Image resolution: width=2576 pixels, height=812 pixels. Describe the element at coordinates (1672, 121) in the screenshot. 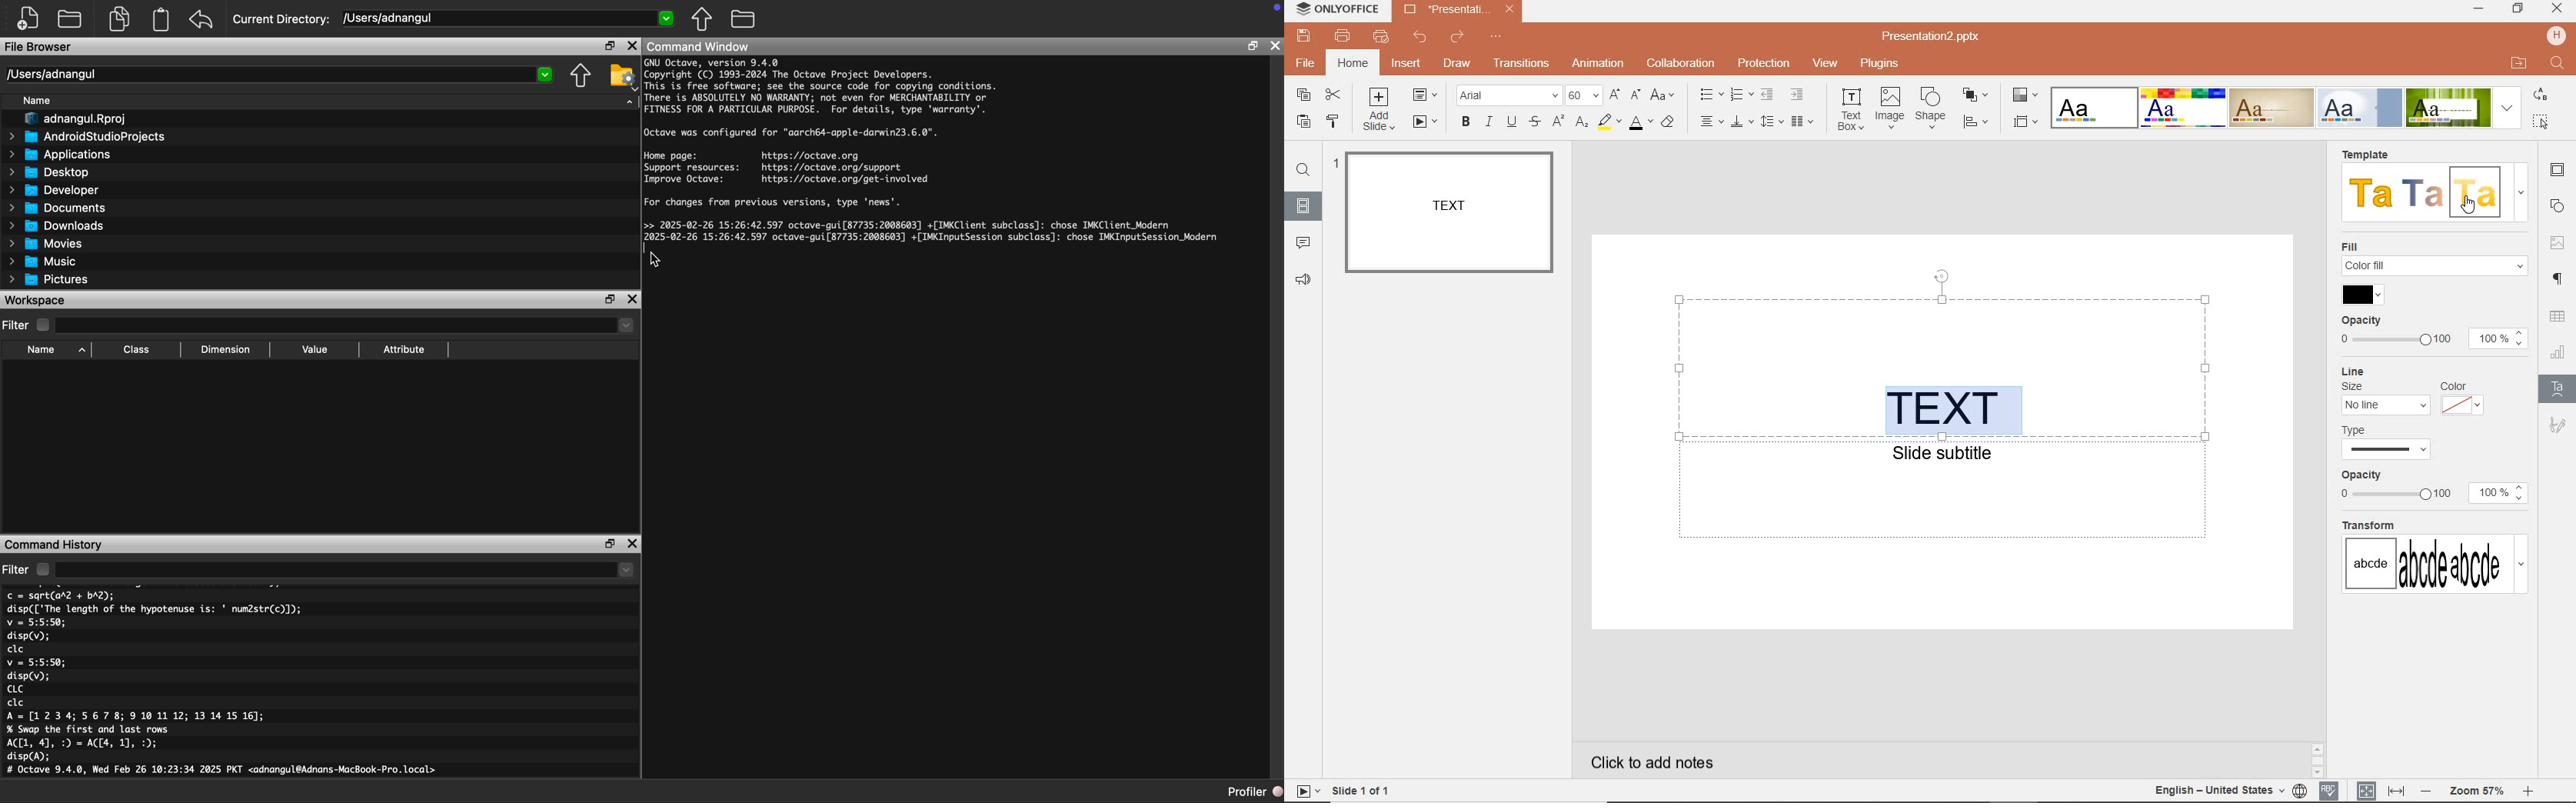

I see `CLEAR STYLE` at that location.